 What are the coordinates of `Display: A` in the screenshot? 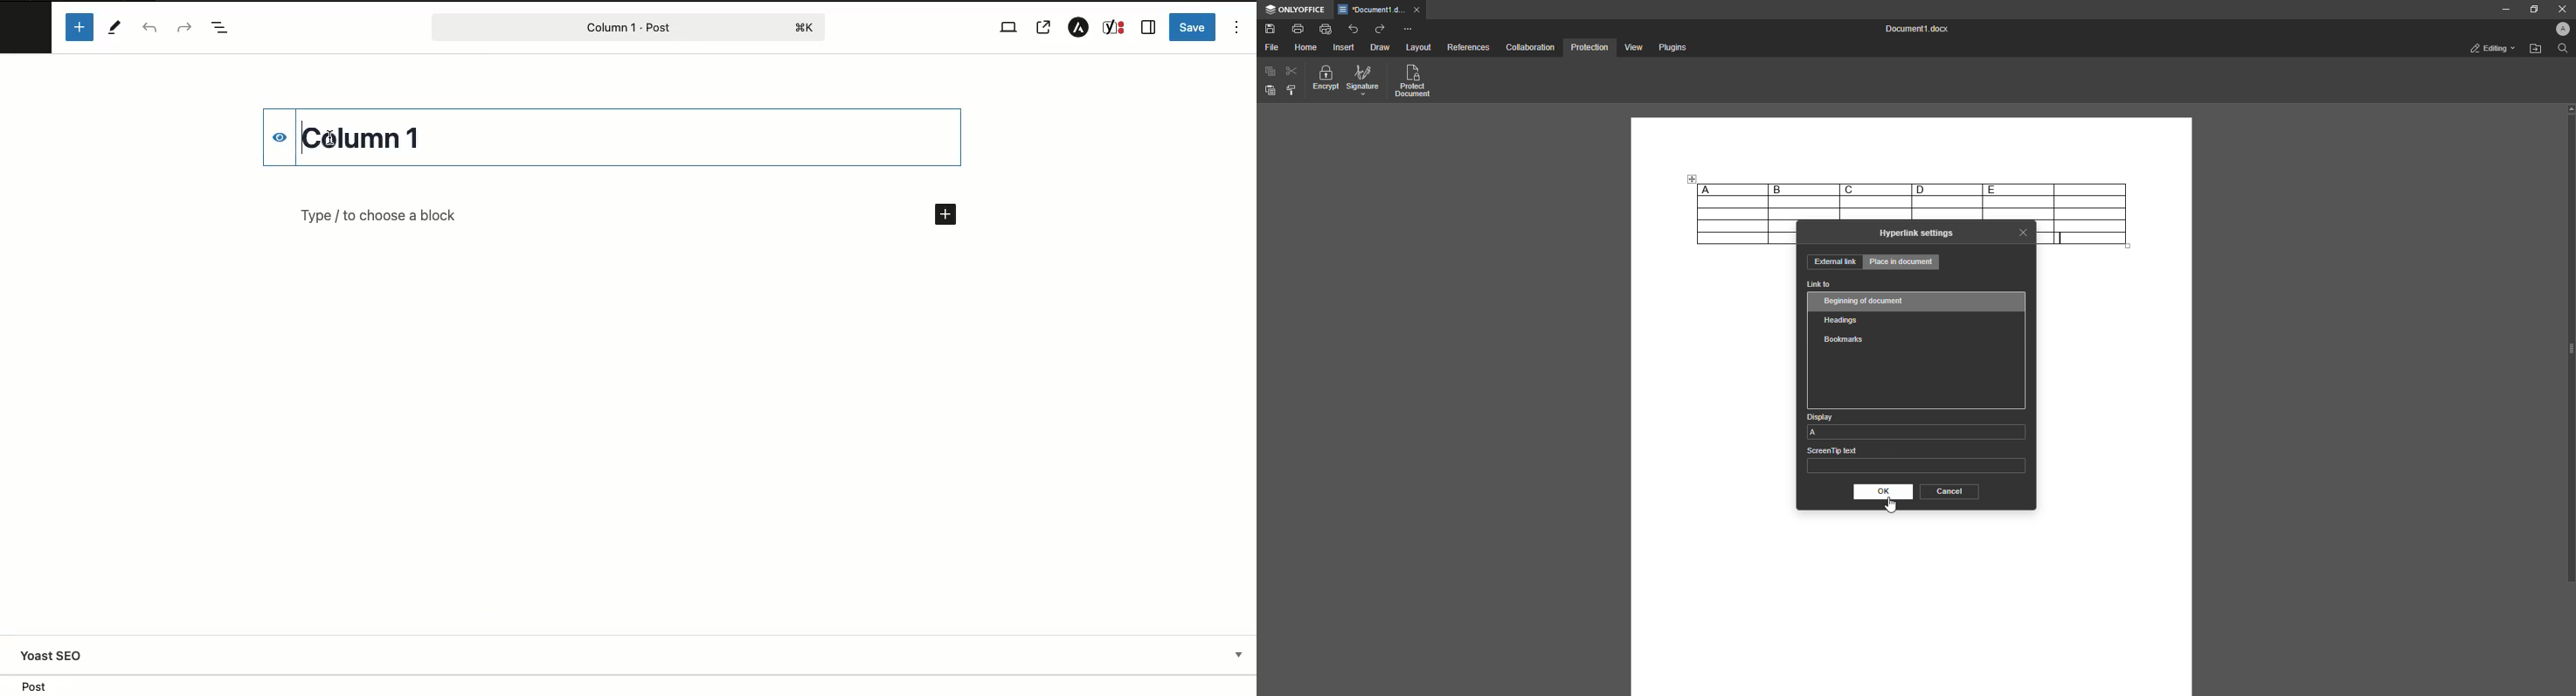 It's located at (1916, 425).